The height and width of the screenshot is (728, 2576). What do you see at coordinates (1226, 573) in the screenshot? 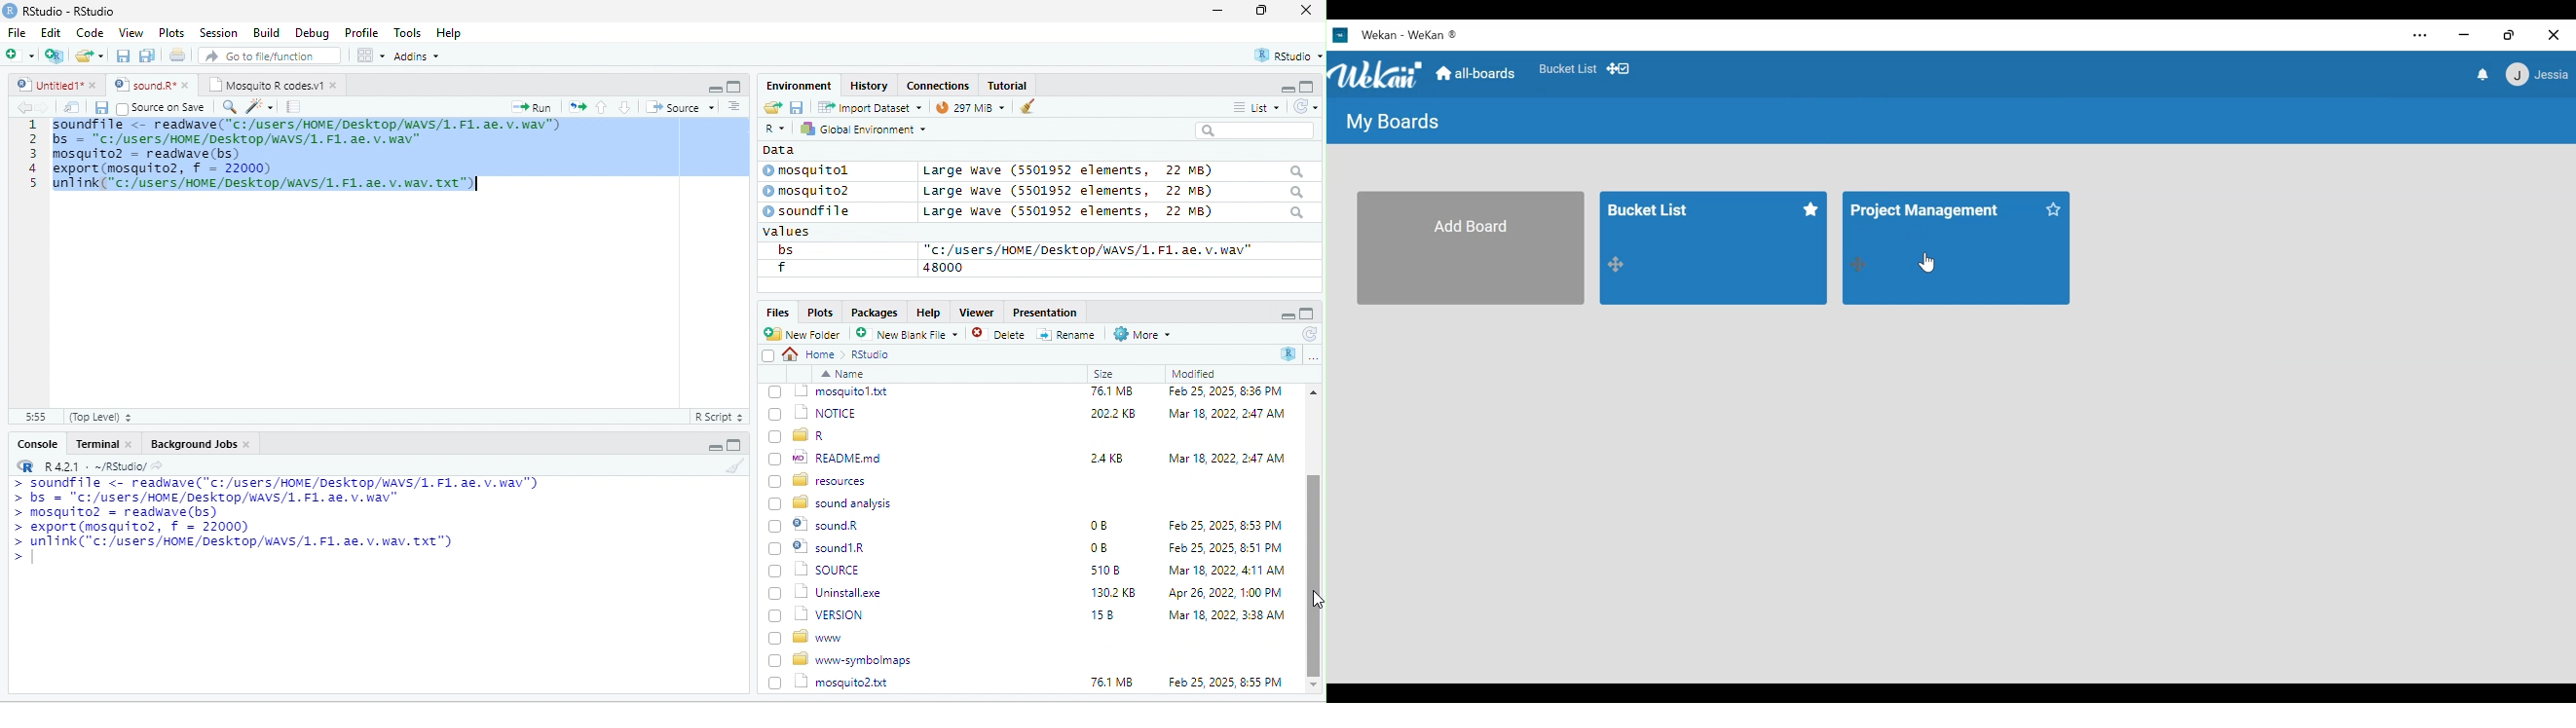
I see `Mar 18, 2022, 2:47 AM` at bounding box center [1226, 573].